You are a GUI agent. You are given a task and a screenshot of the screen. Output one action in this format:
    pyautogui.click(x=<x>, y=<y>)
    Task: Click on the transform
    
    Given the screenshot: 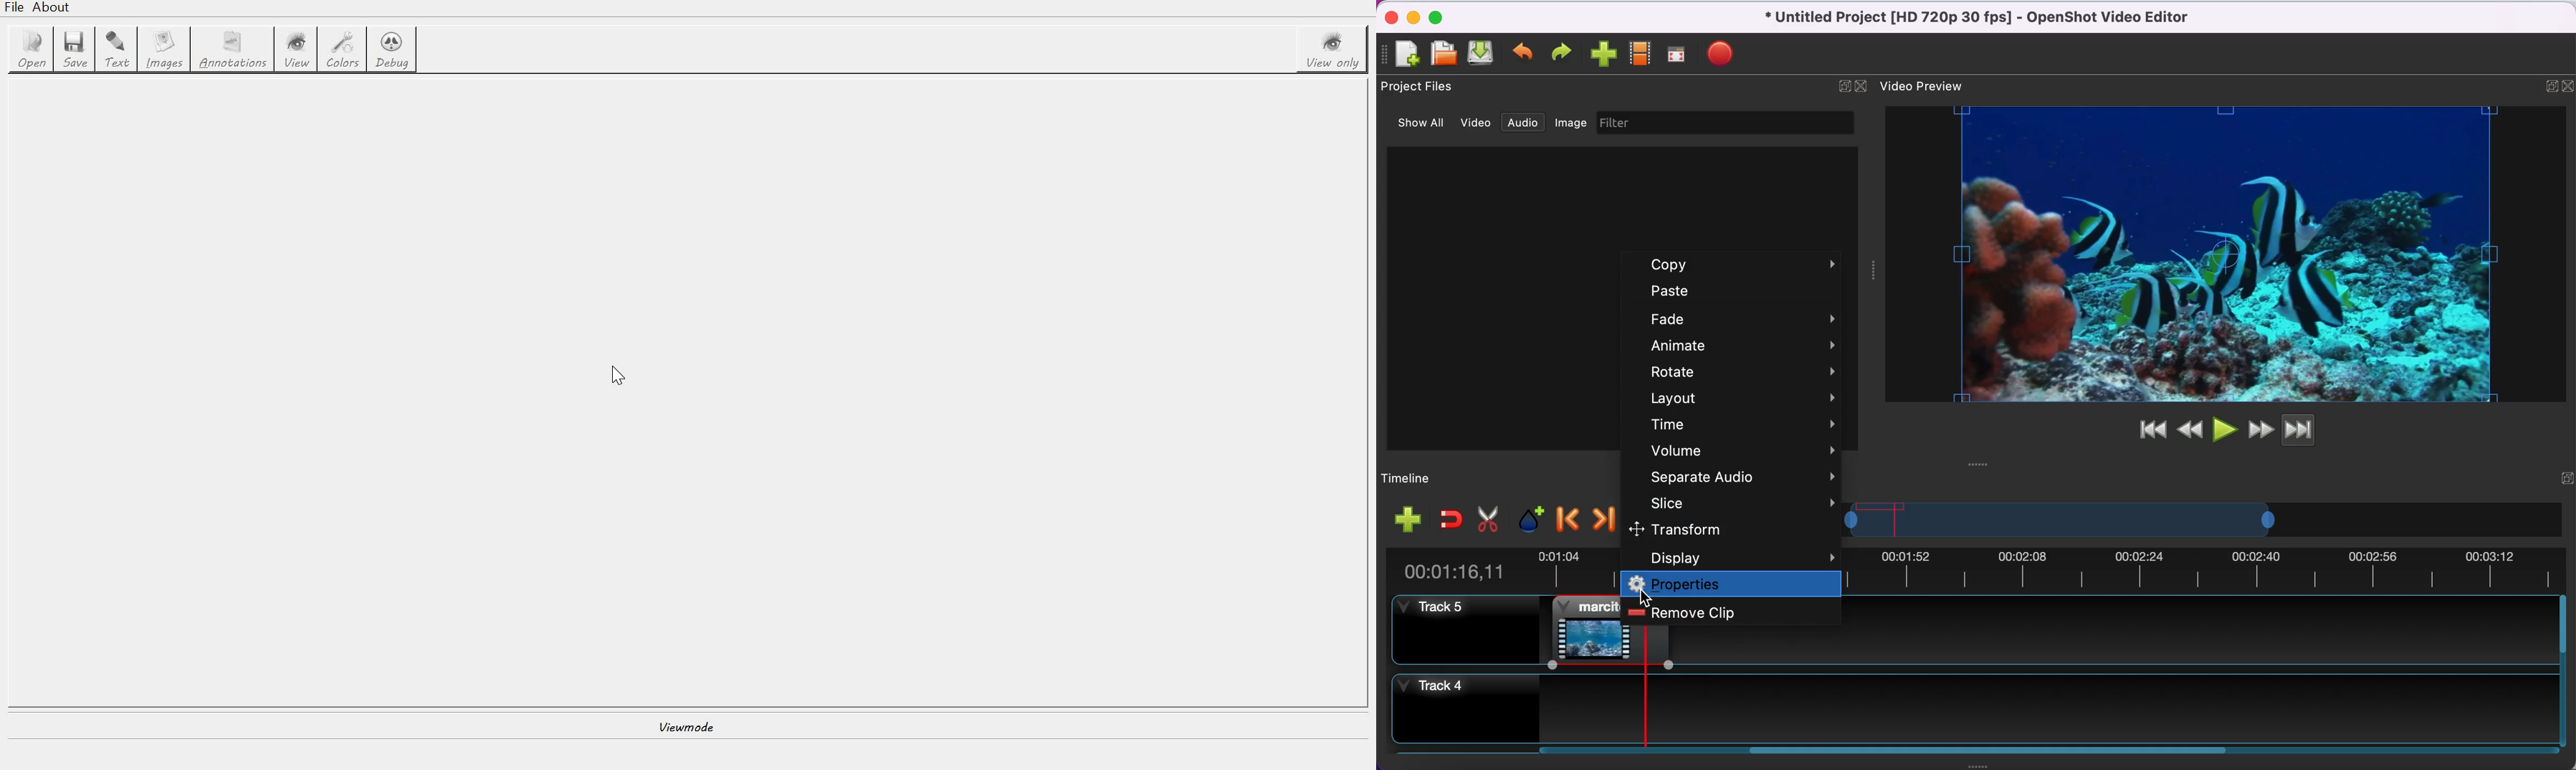 What is the action you would take?
    pyautogui.click(x=1717, y=529)
    